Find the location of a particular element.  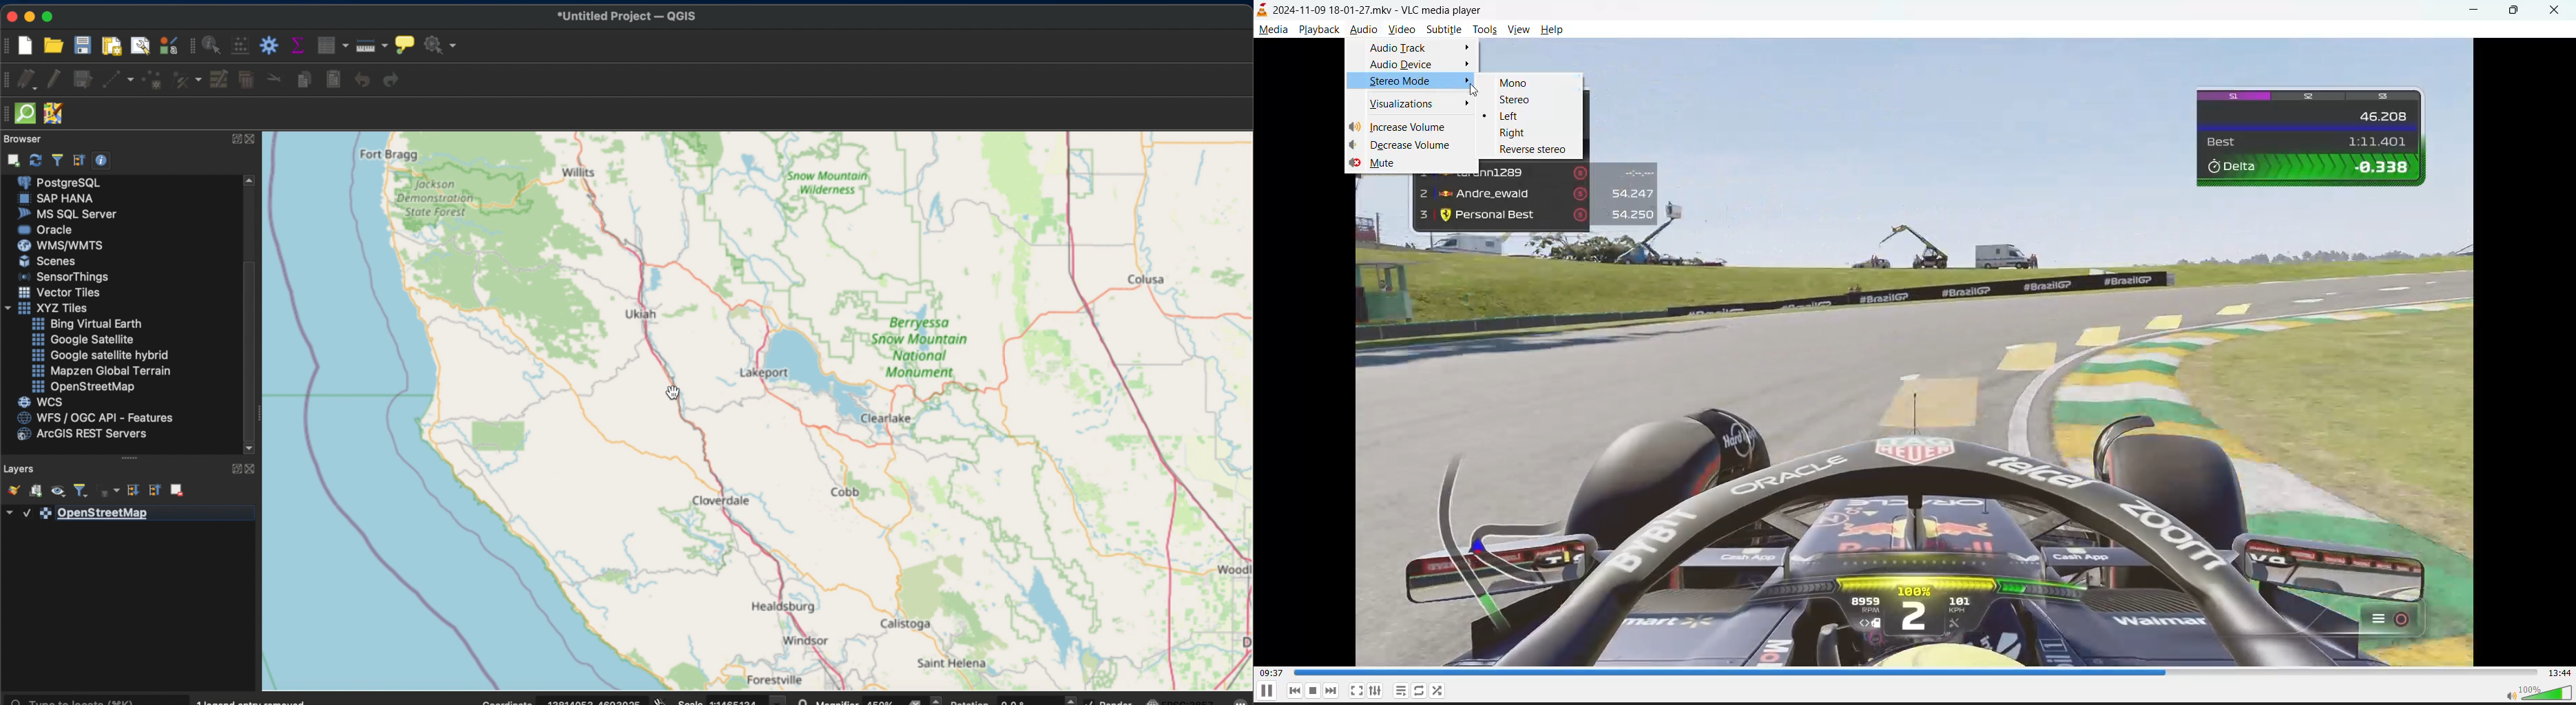

wcs is located at coordinates (40, 401).